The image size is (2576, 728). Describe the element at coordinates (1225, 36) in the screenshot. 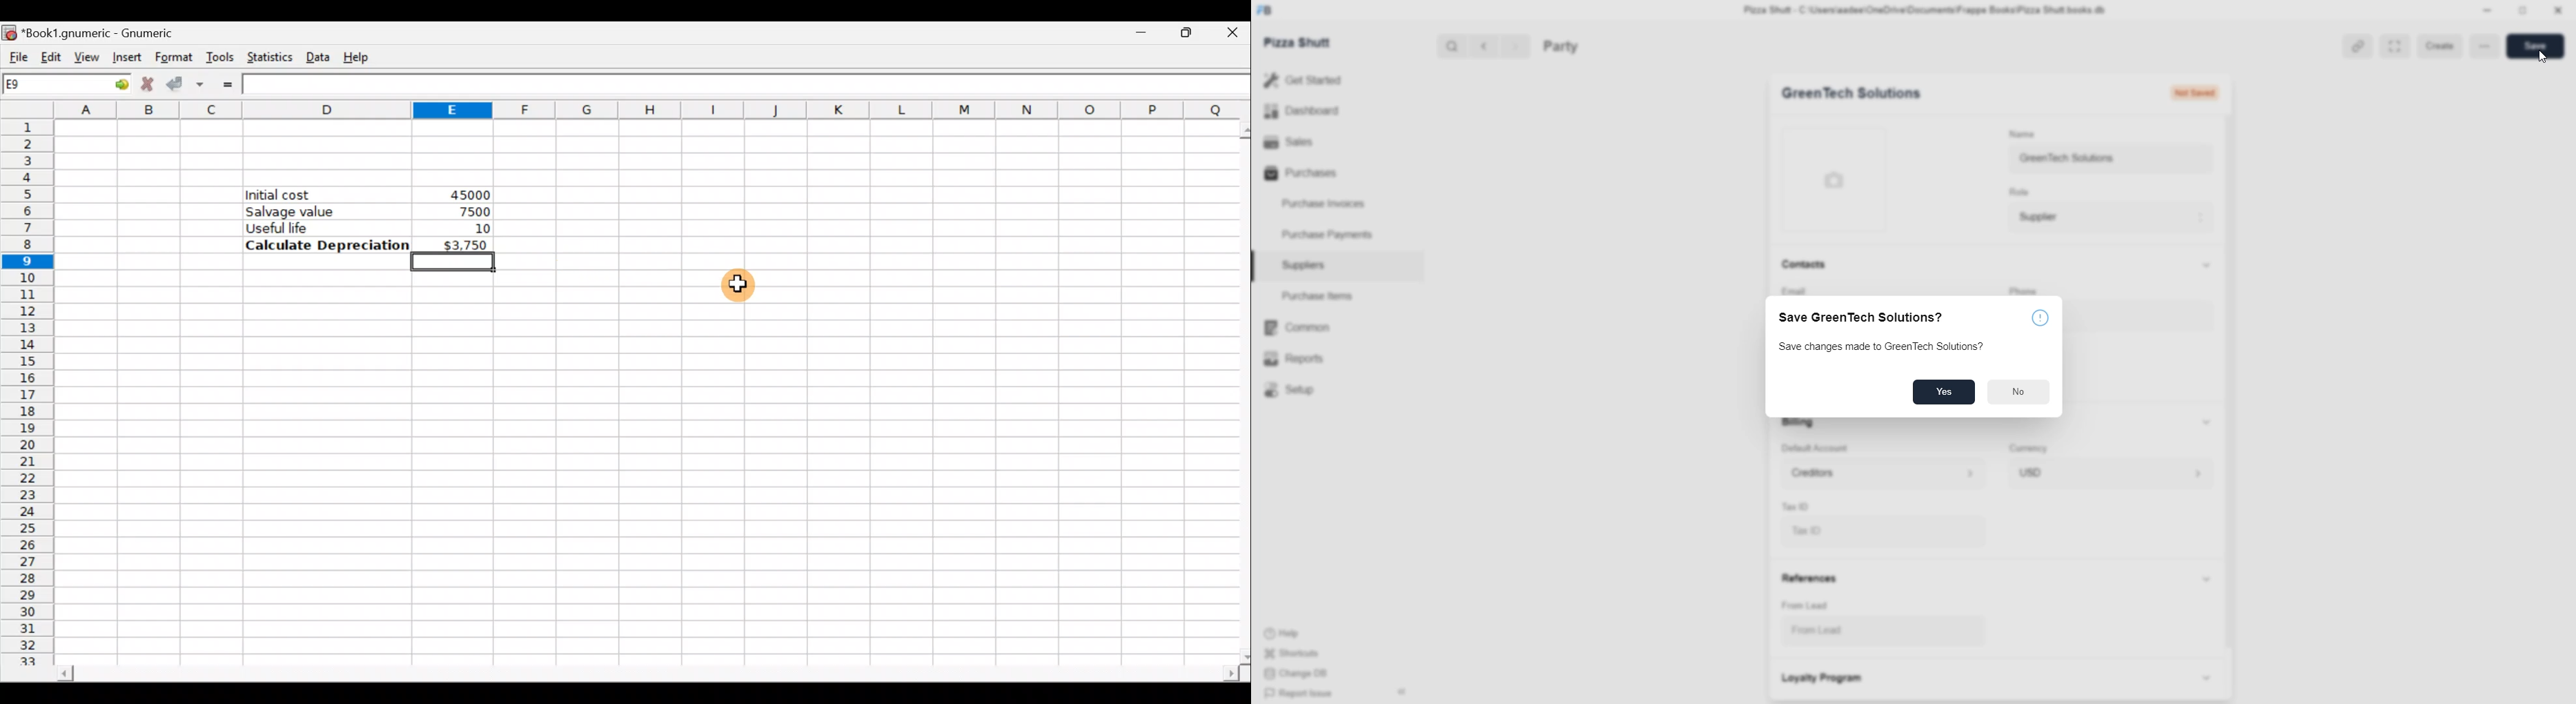

I see `Close` at that location.